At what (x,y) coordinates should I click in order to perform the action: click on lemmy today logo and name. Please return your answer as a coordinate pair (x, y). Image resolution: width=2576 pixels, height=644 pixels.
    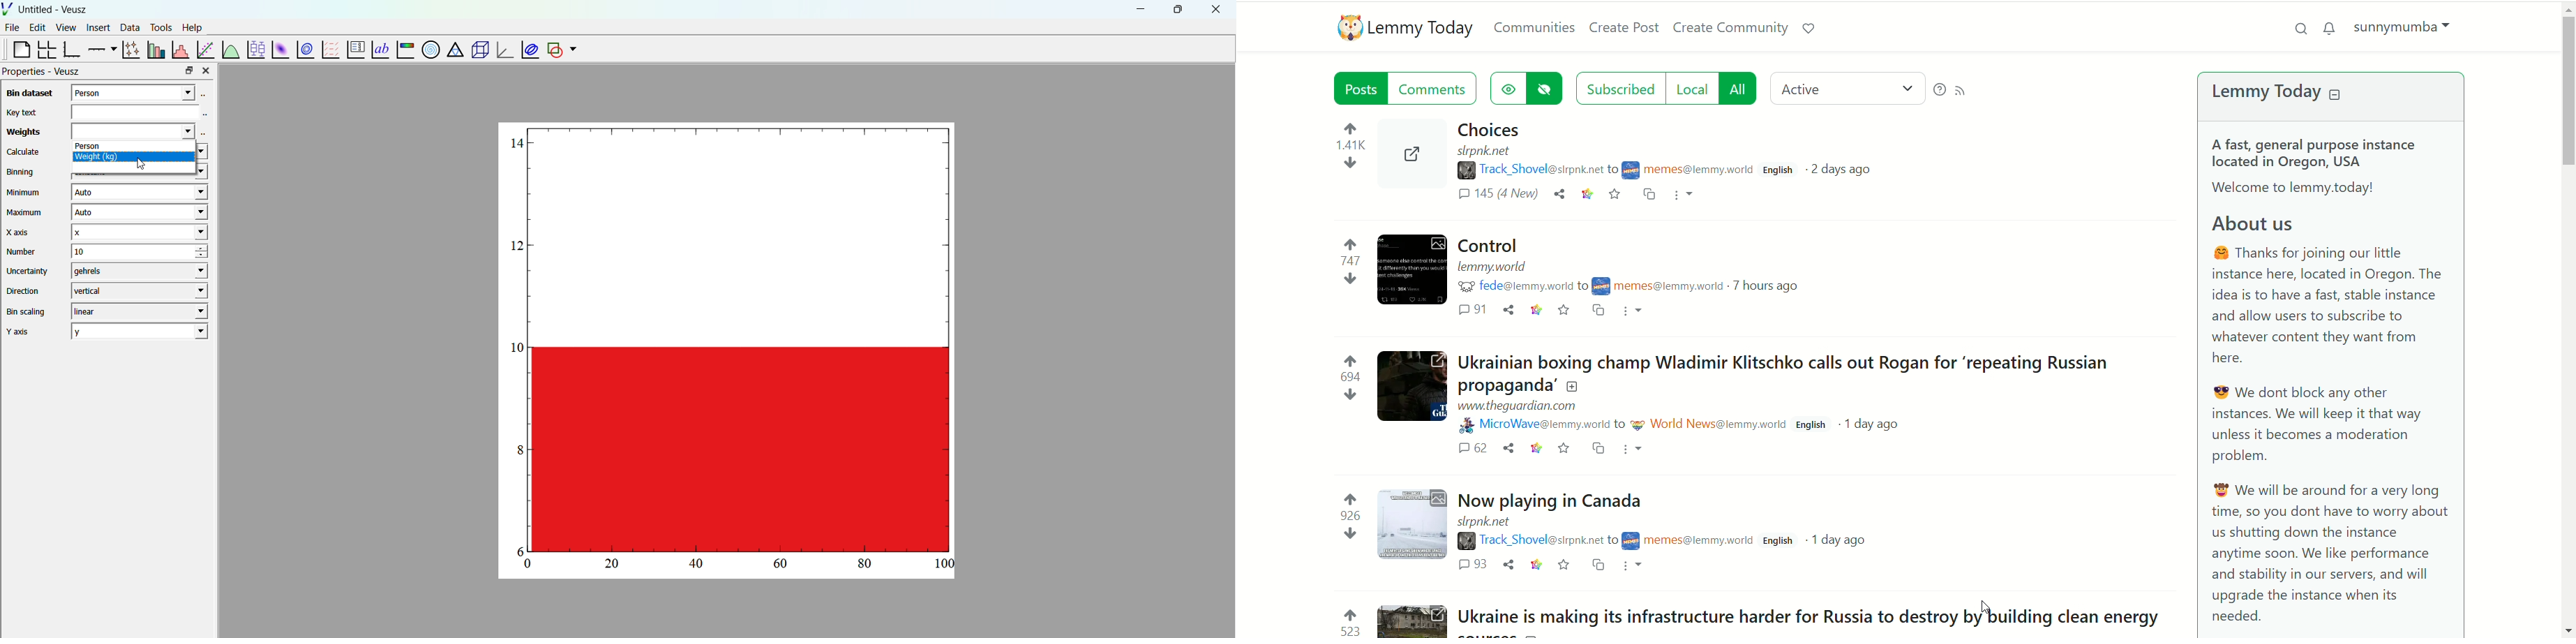
    Looking at the image, I should click on (1402, 29).